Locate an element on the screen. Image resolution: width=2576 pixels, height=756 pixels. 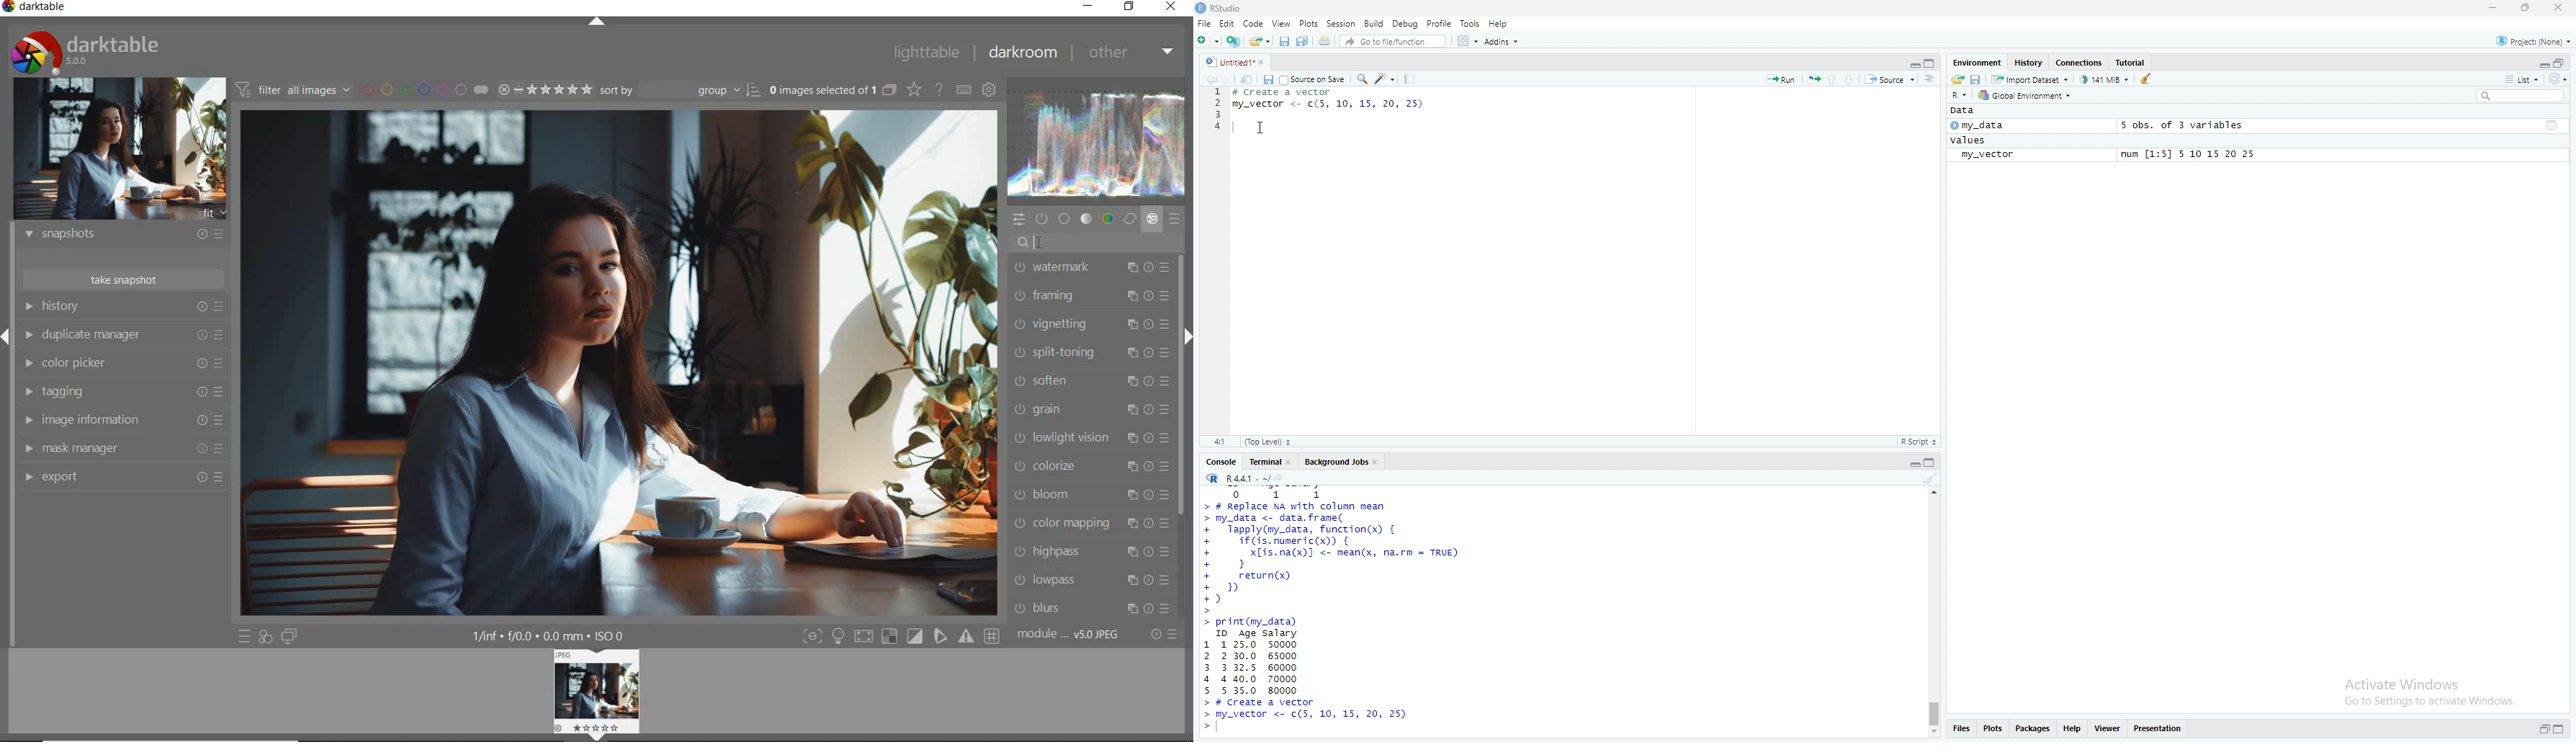
console is located at coordinates (1222, 462).